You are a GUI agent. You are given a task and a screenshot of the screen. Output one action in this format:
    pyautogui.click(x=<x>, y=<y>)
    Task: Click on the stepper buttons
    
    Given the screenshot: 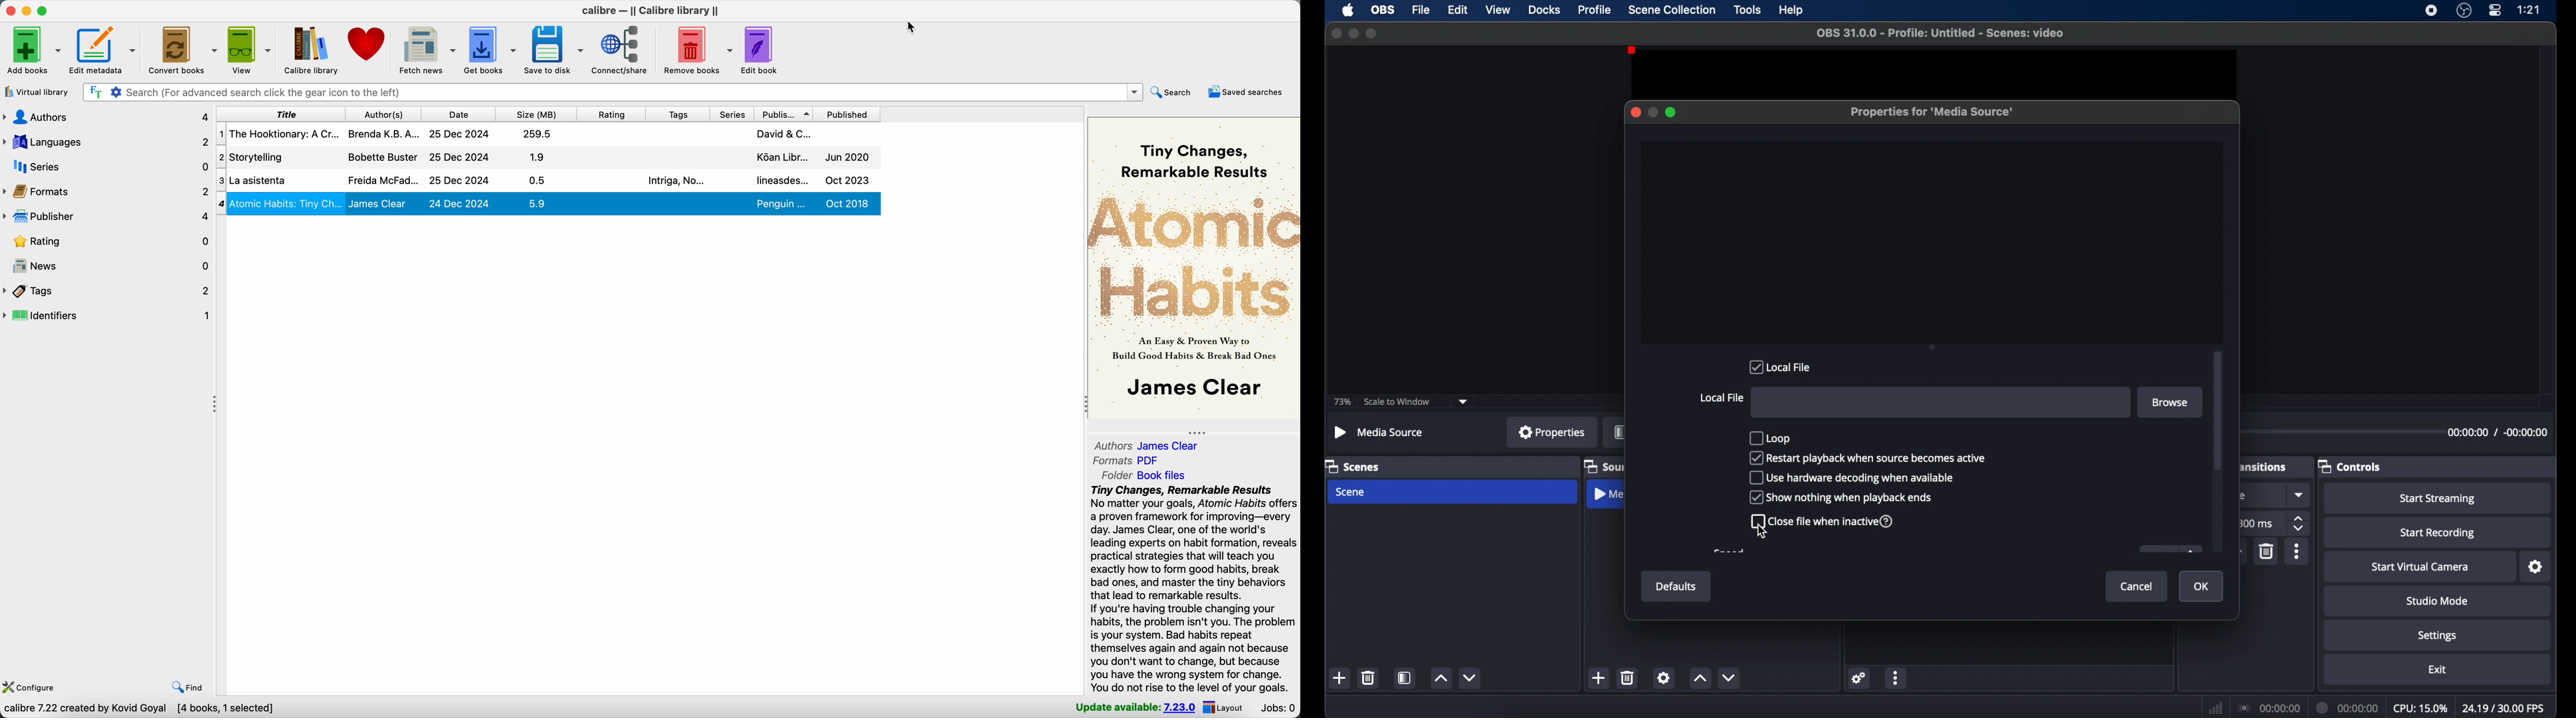 What is the action you would take?
    pyautogui.click(x=2300, y=524)
    